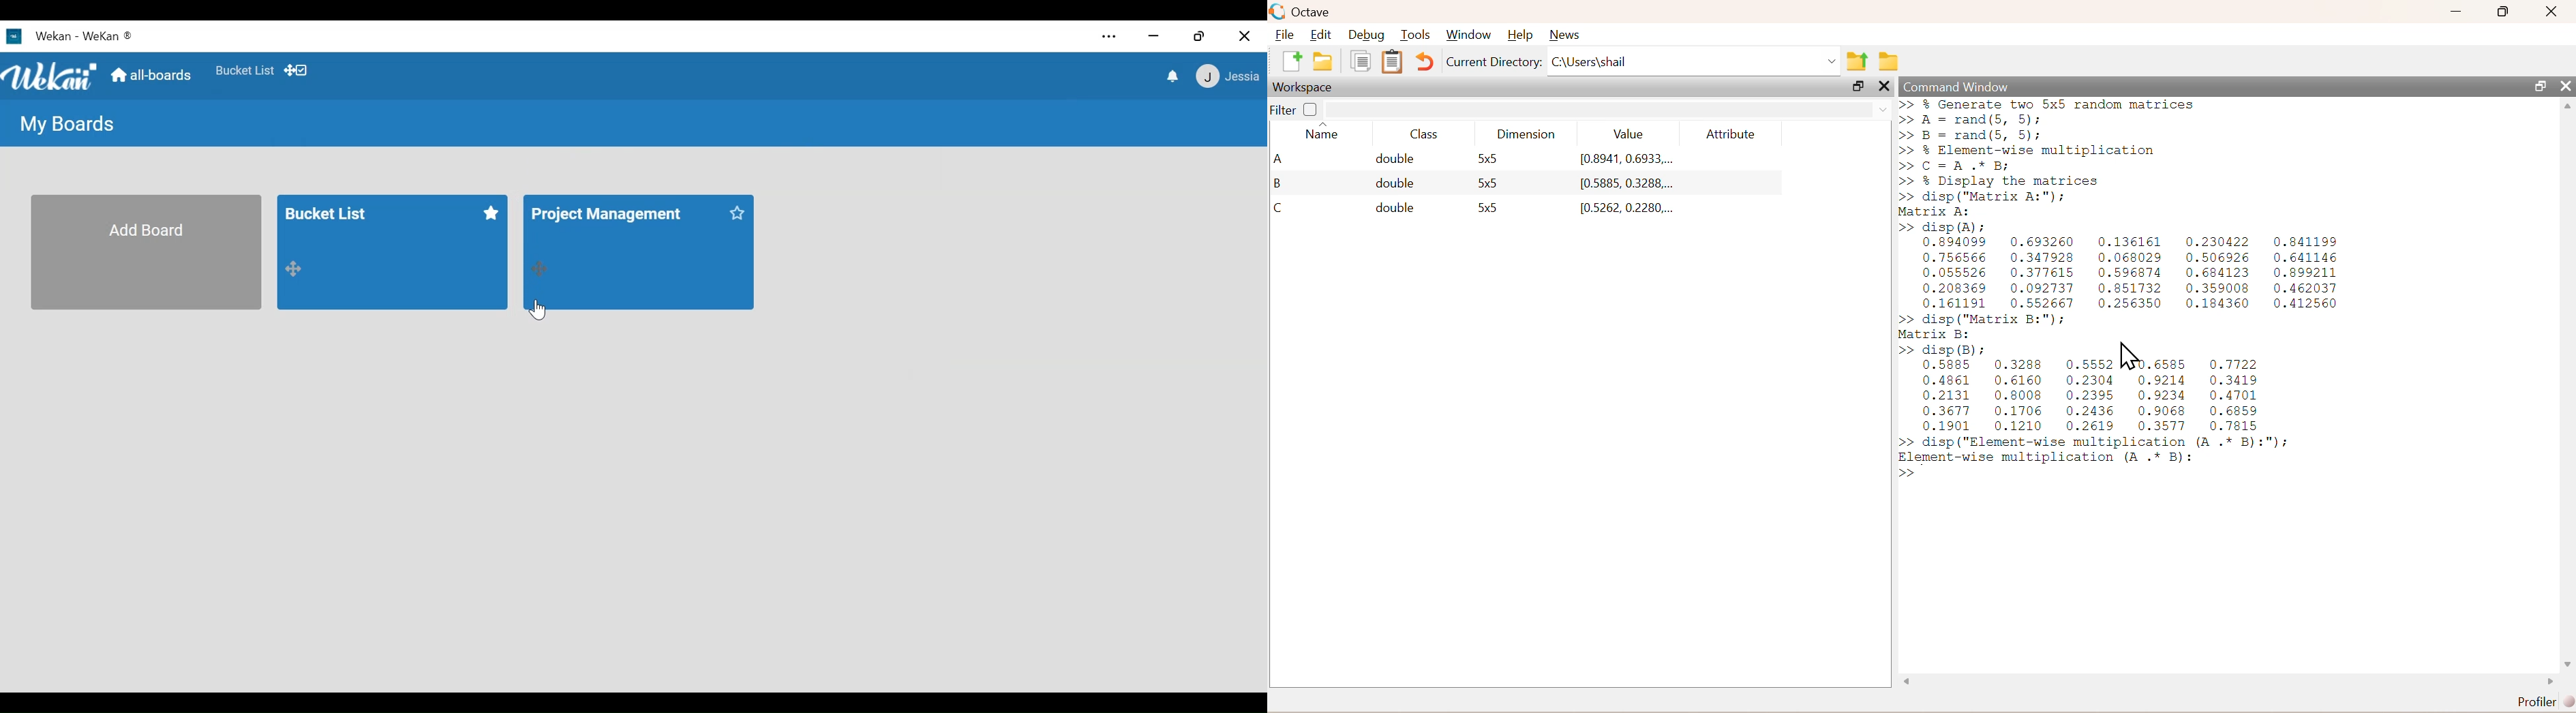 This screenshot has width=2576, height=728. I want to click on Window, so click(1470, 33).